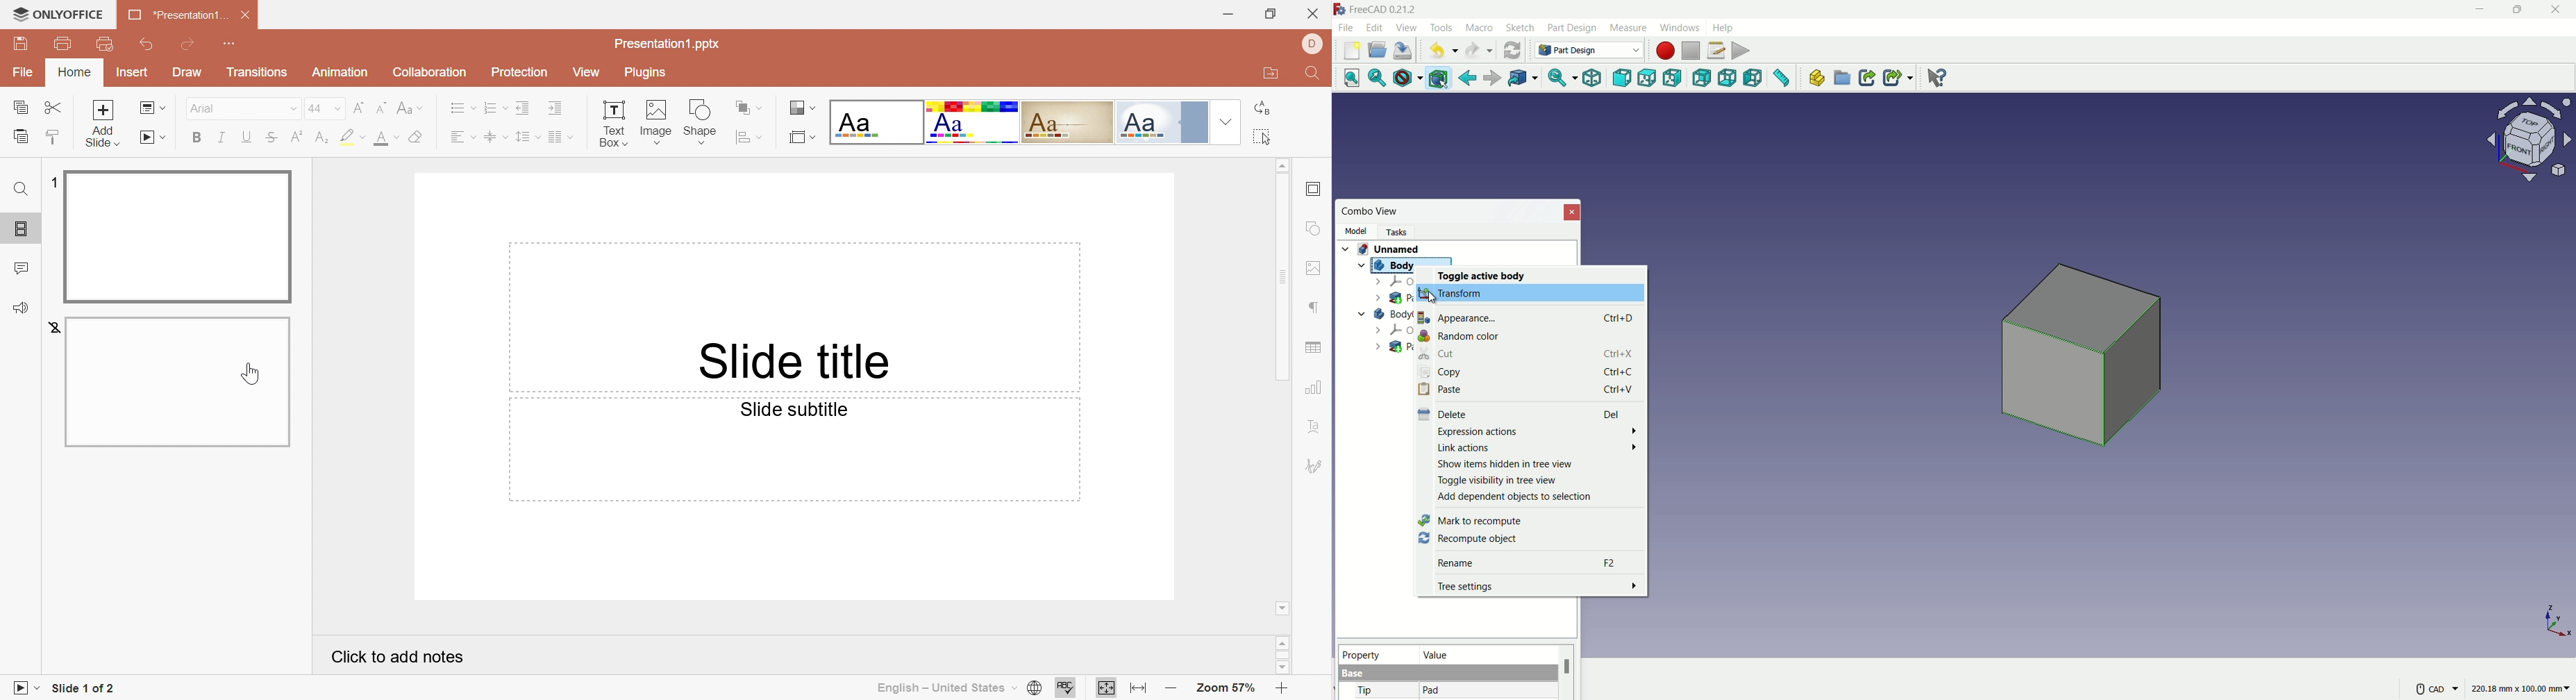  Describe the element at coordinates (1374, 78) in the screenshot. I see `fit selection` at that location.